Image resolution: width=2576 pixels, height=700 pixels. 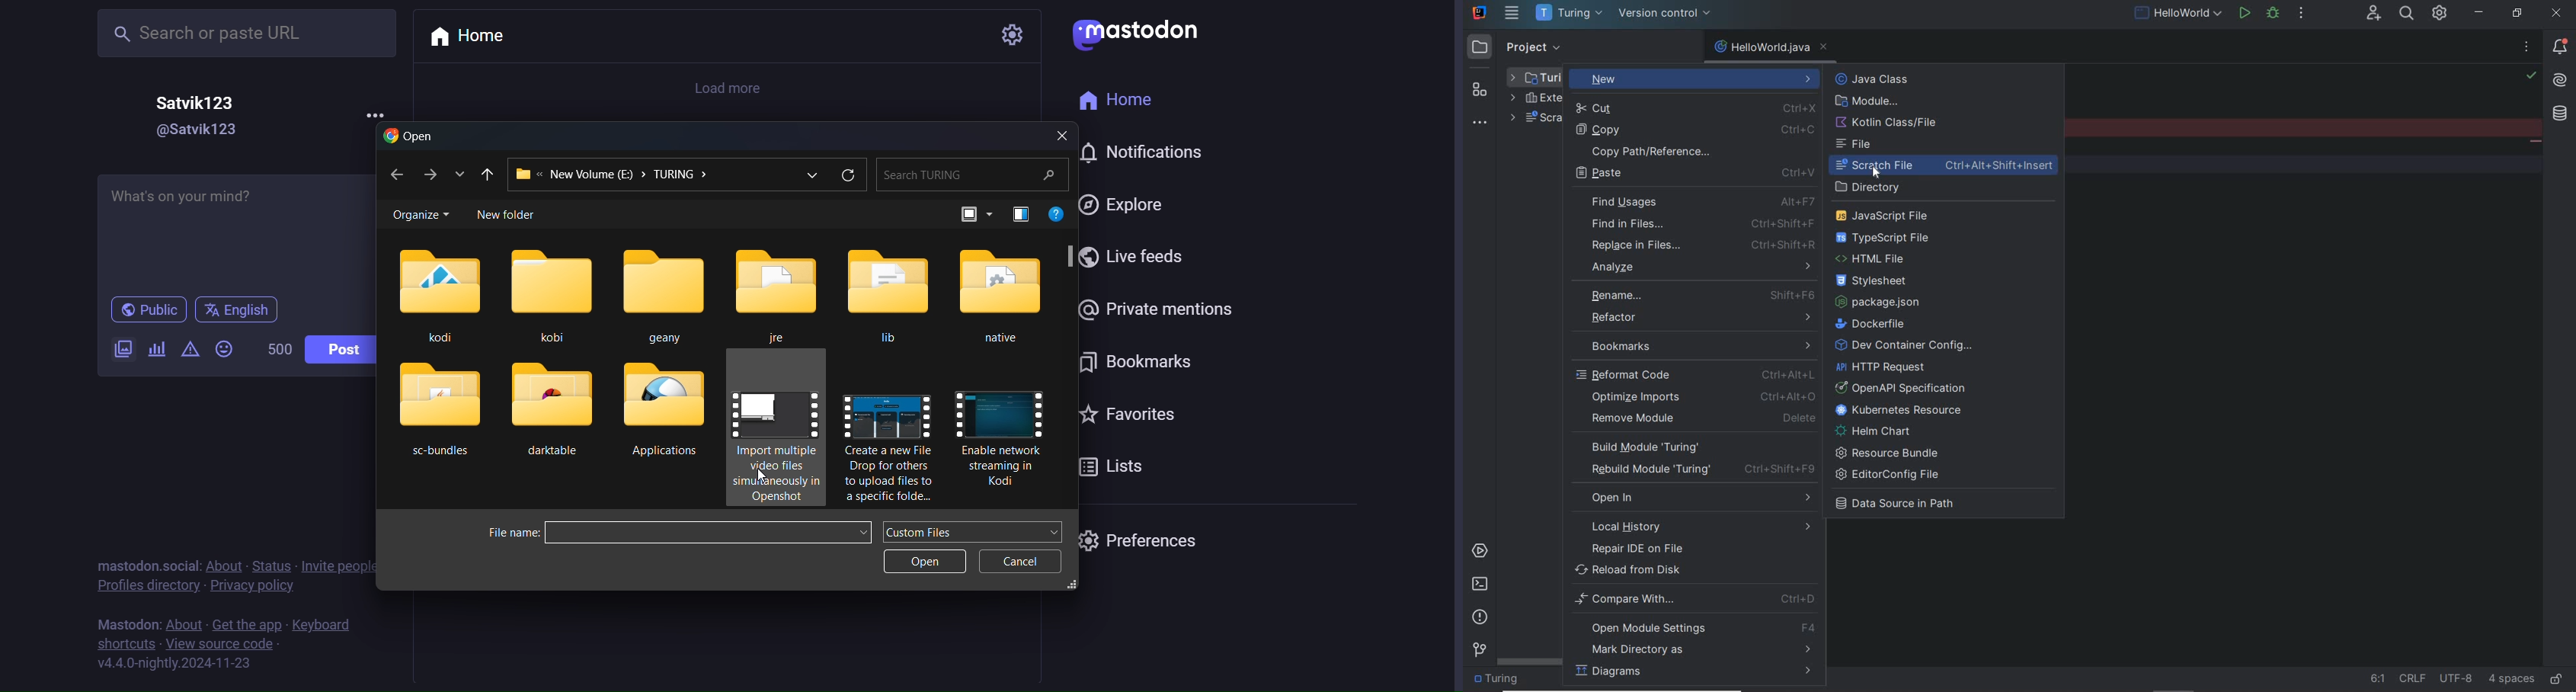 What do you see at coordinates (1059, 136) in the screenshot?
I see `close dialog` at bounding box center [1059, 136].